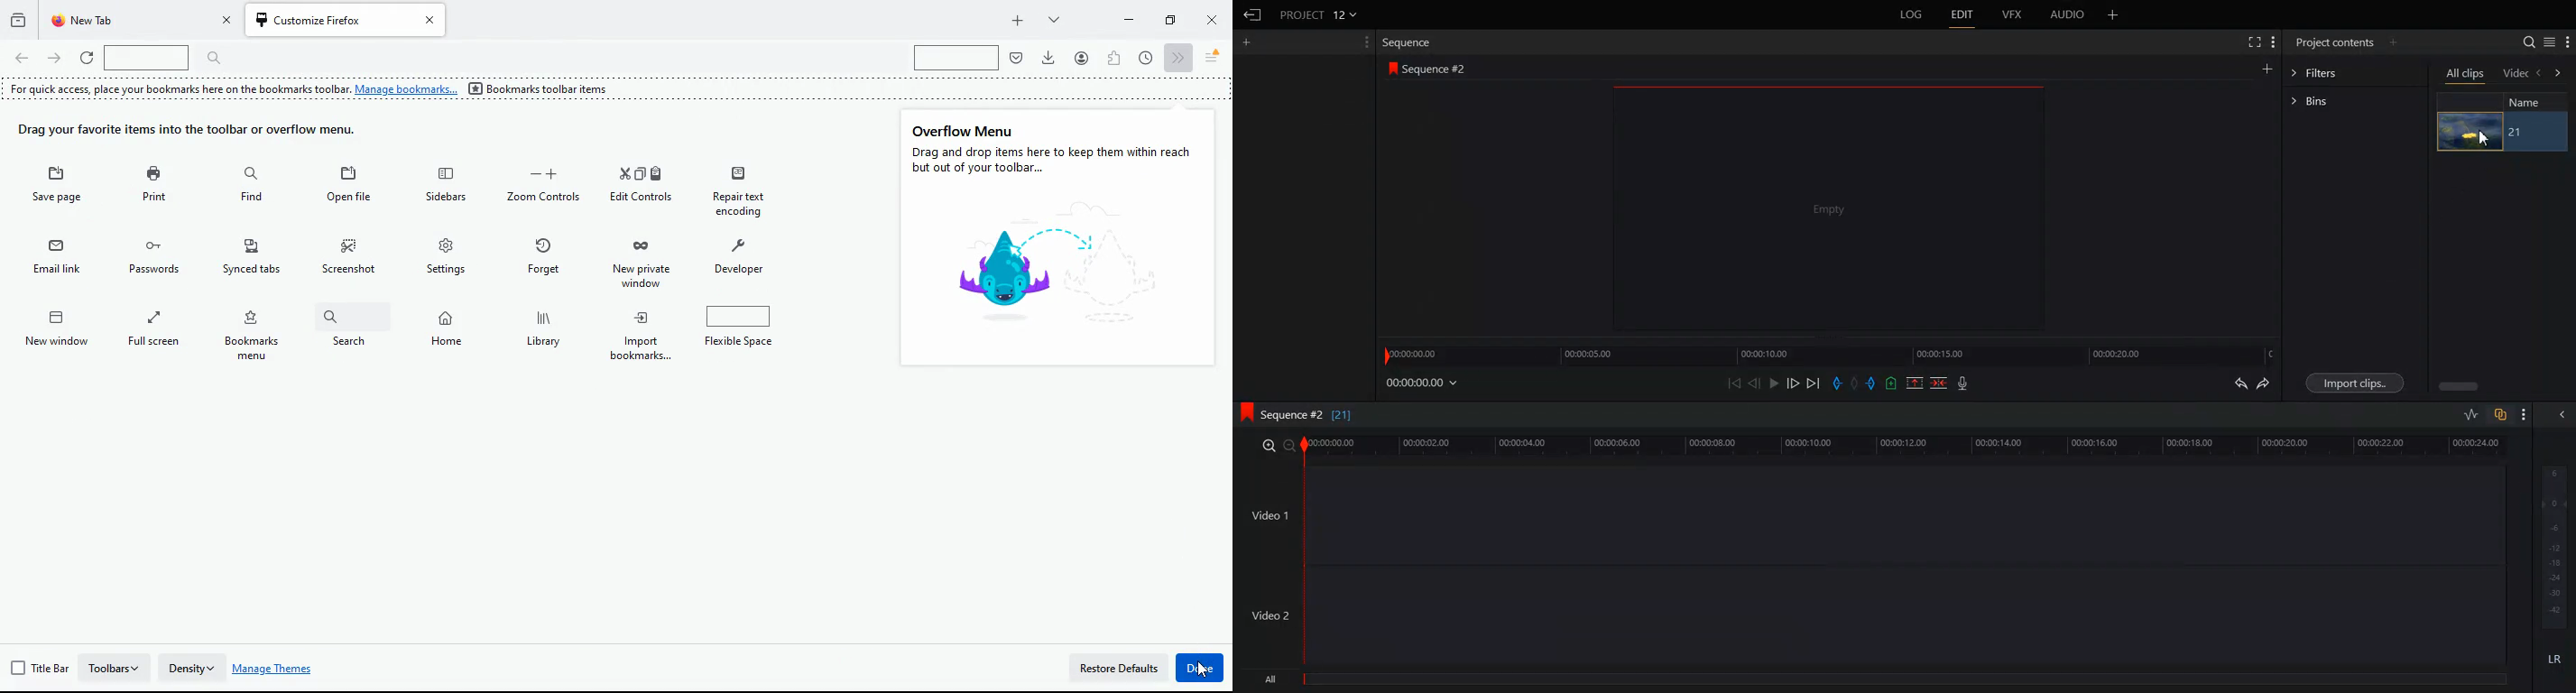 The image size is (2576, 700). Describe the element at coordinates (2516, 74) in the screenshot. I see `Video` at that location.